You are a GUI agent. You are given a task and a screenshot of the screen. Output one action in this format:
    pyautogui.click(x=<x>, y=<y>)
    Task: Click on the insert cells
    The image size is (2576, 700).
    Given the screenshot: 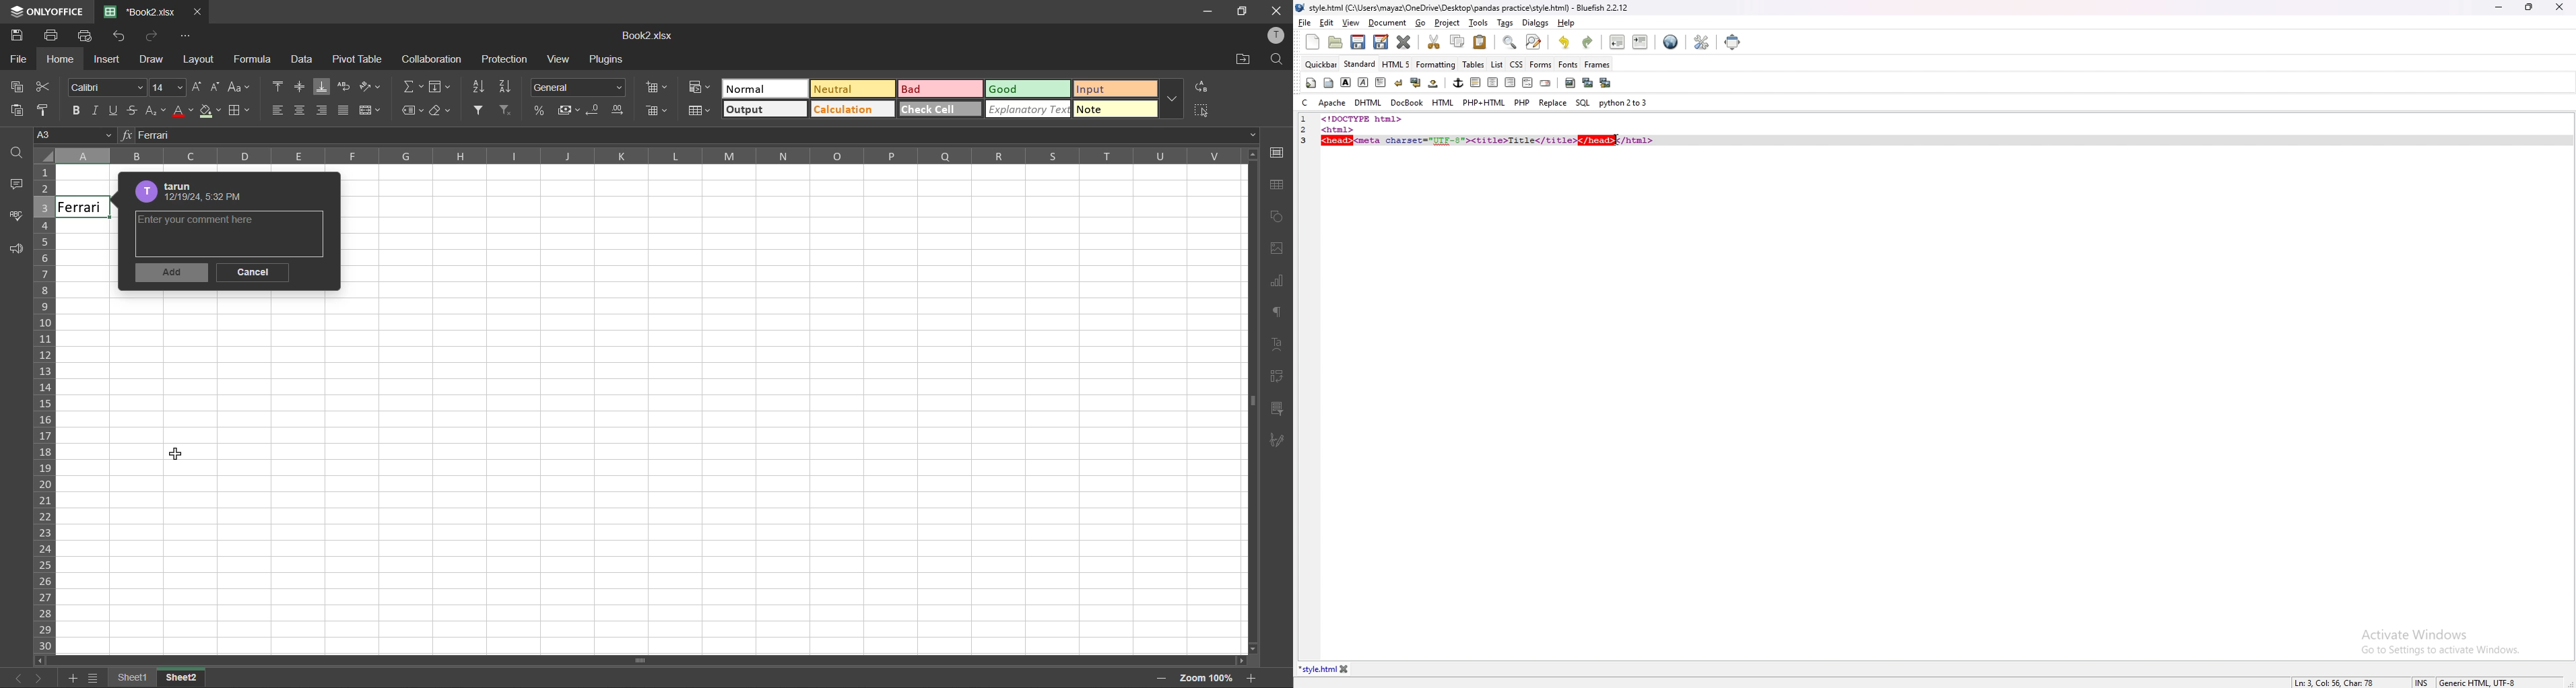 What is the action you would take?
    pyautogui.click(x=657, y=86)
    